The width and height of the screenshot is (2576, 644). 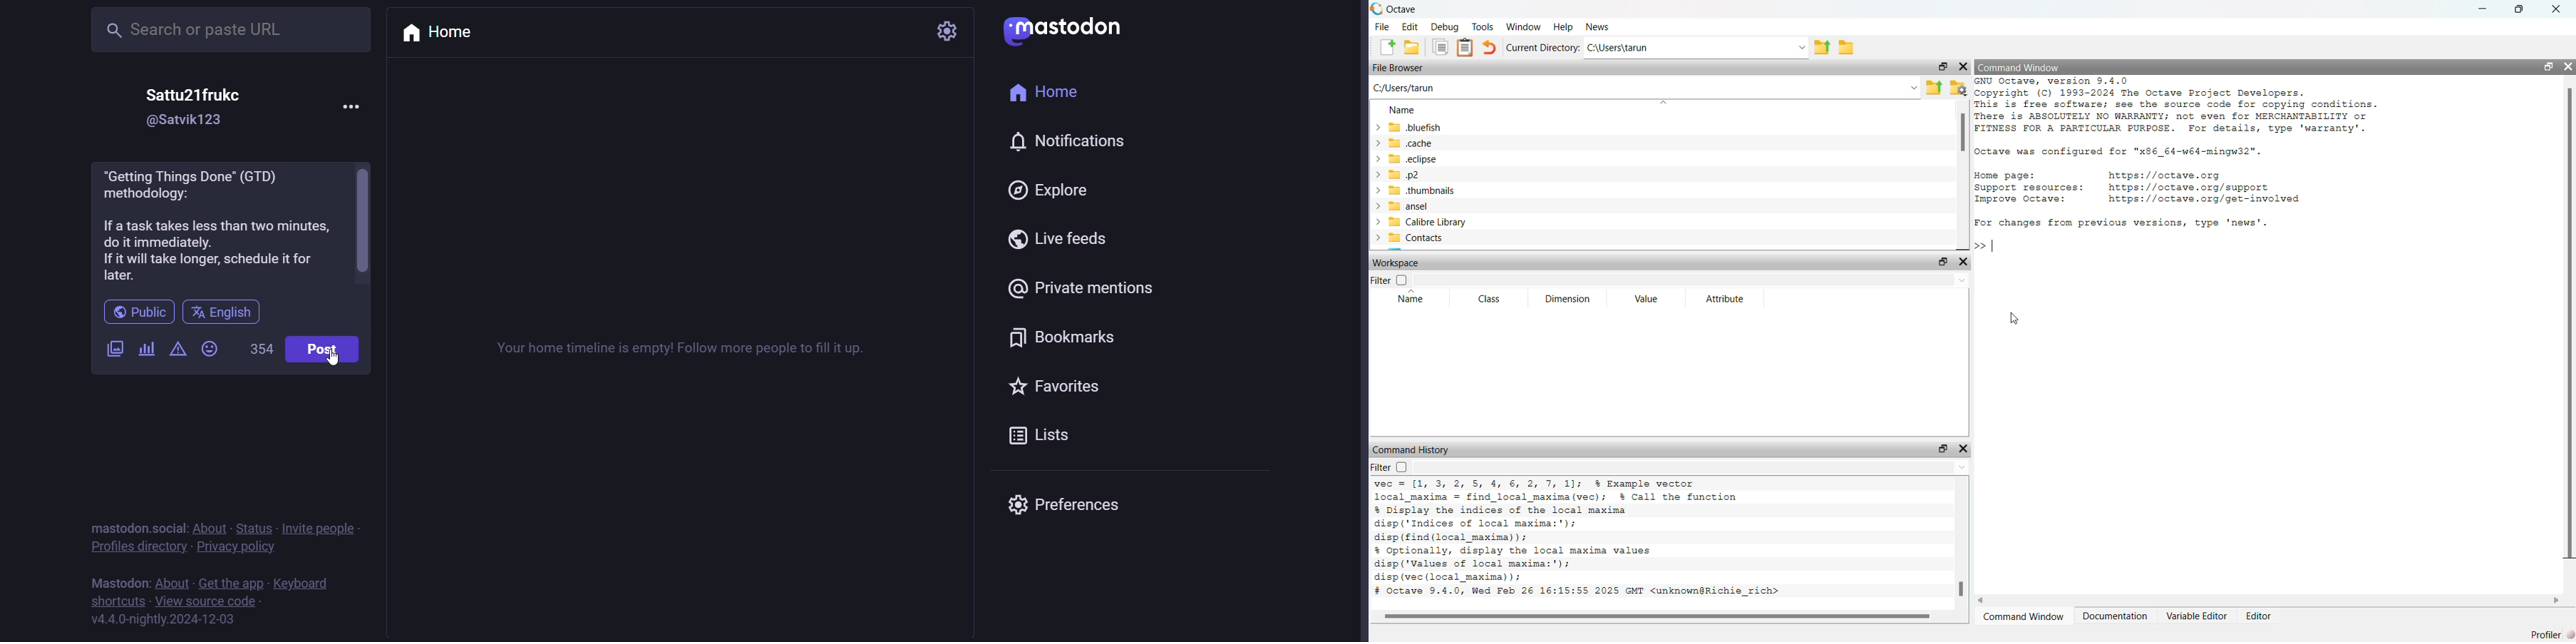 I want to click on scroll bar, so click(x=366, y=222).